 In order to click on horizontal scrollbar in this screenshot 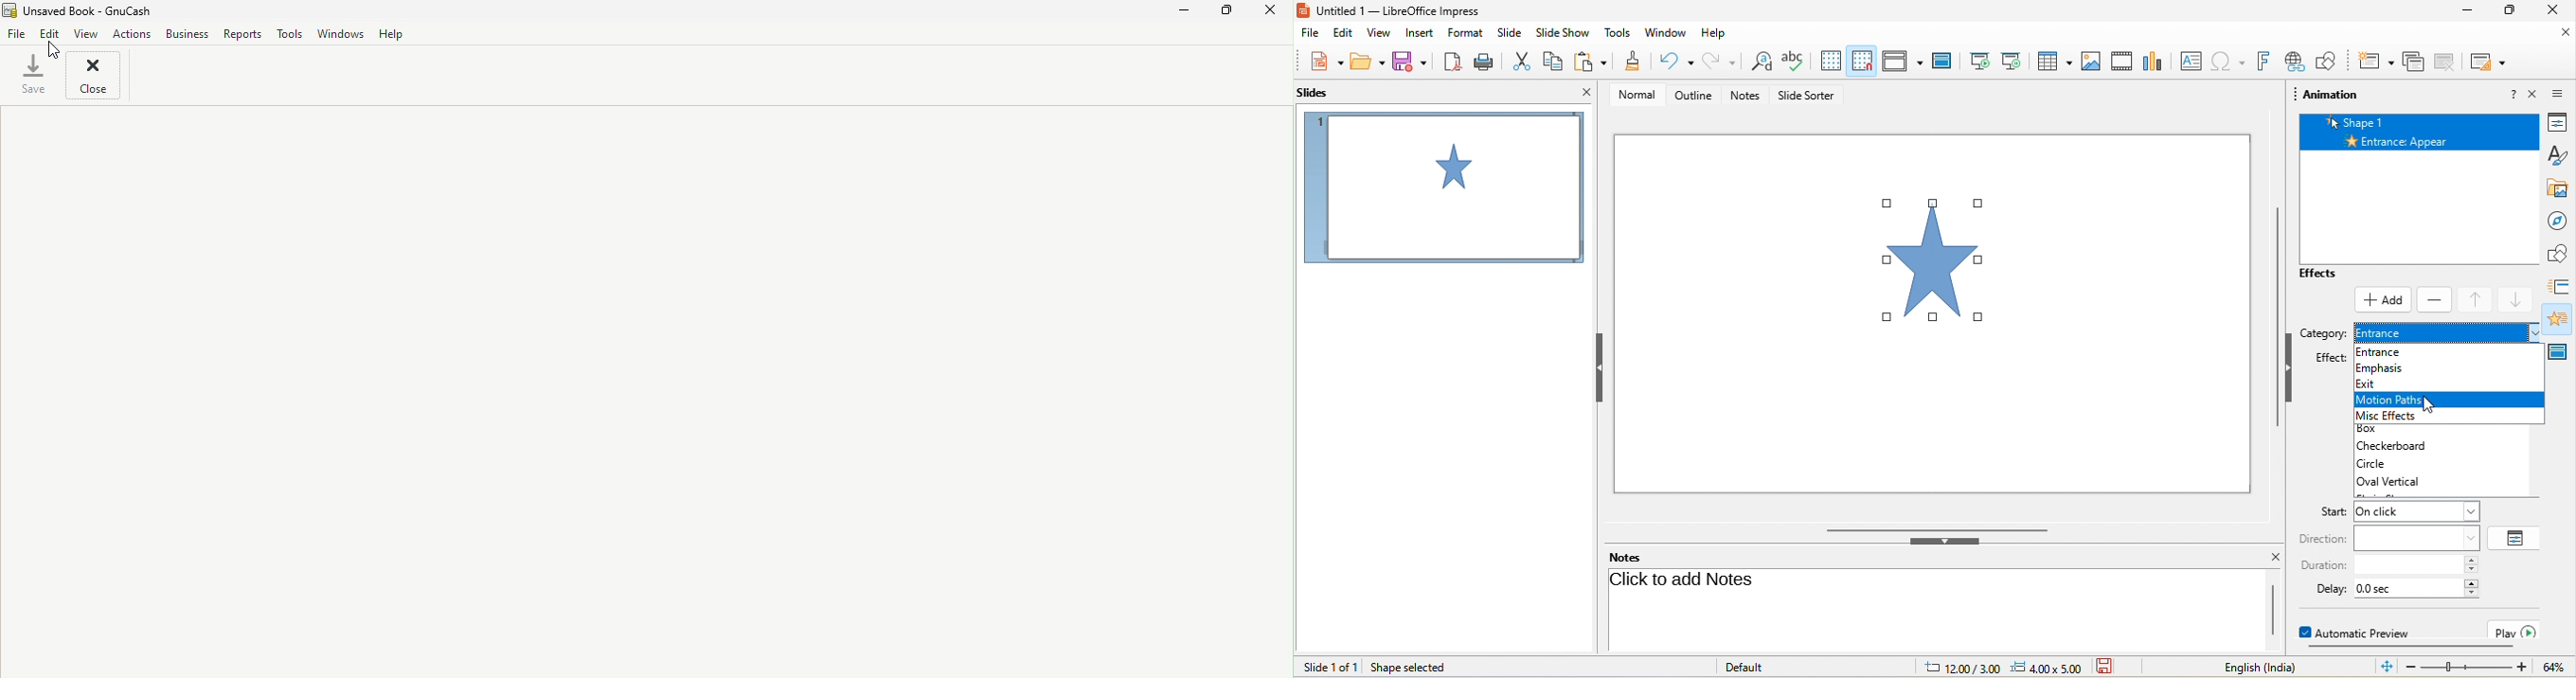, I will do `click(1940, 529)`.